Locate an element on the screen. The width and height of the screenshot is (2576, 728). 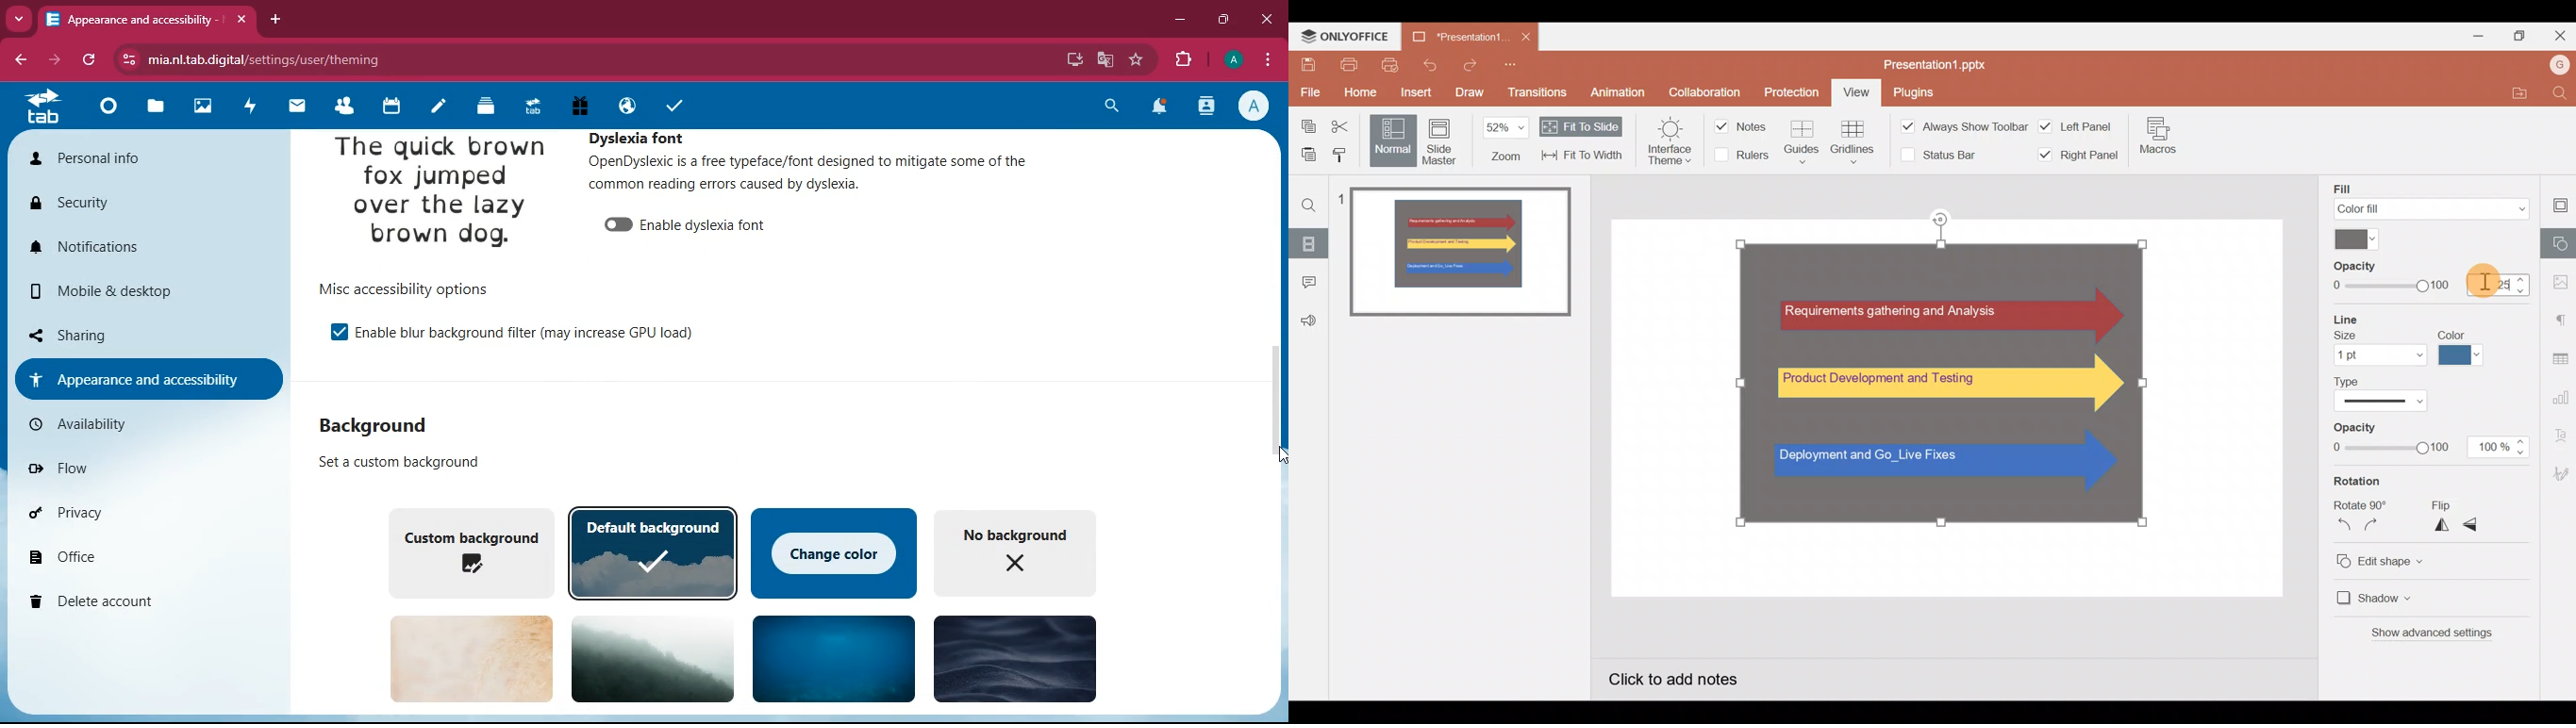
Gridlines is located at coordinates (1853, 141).